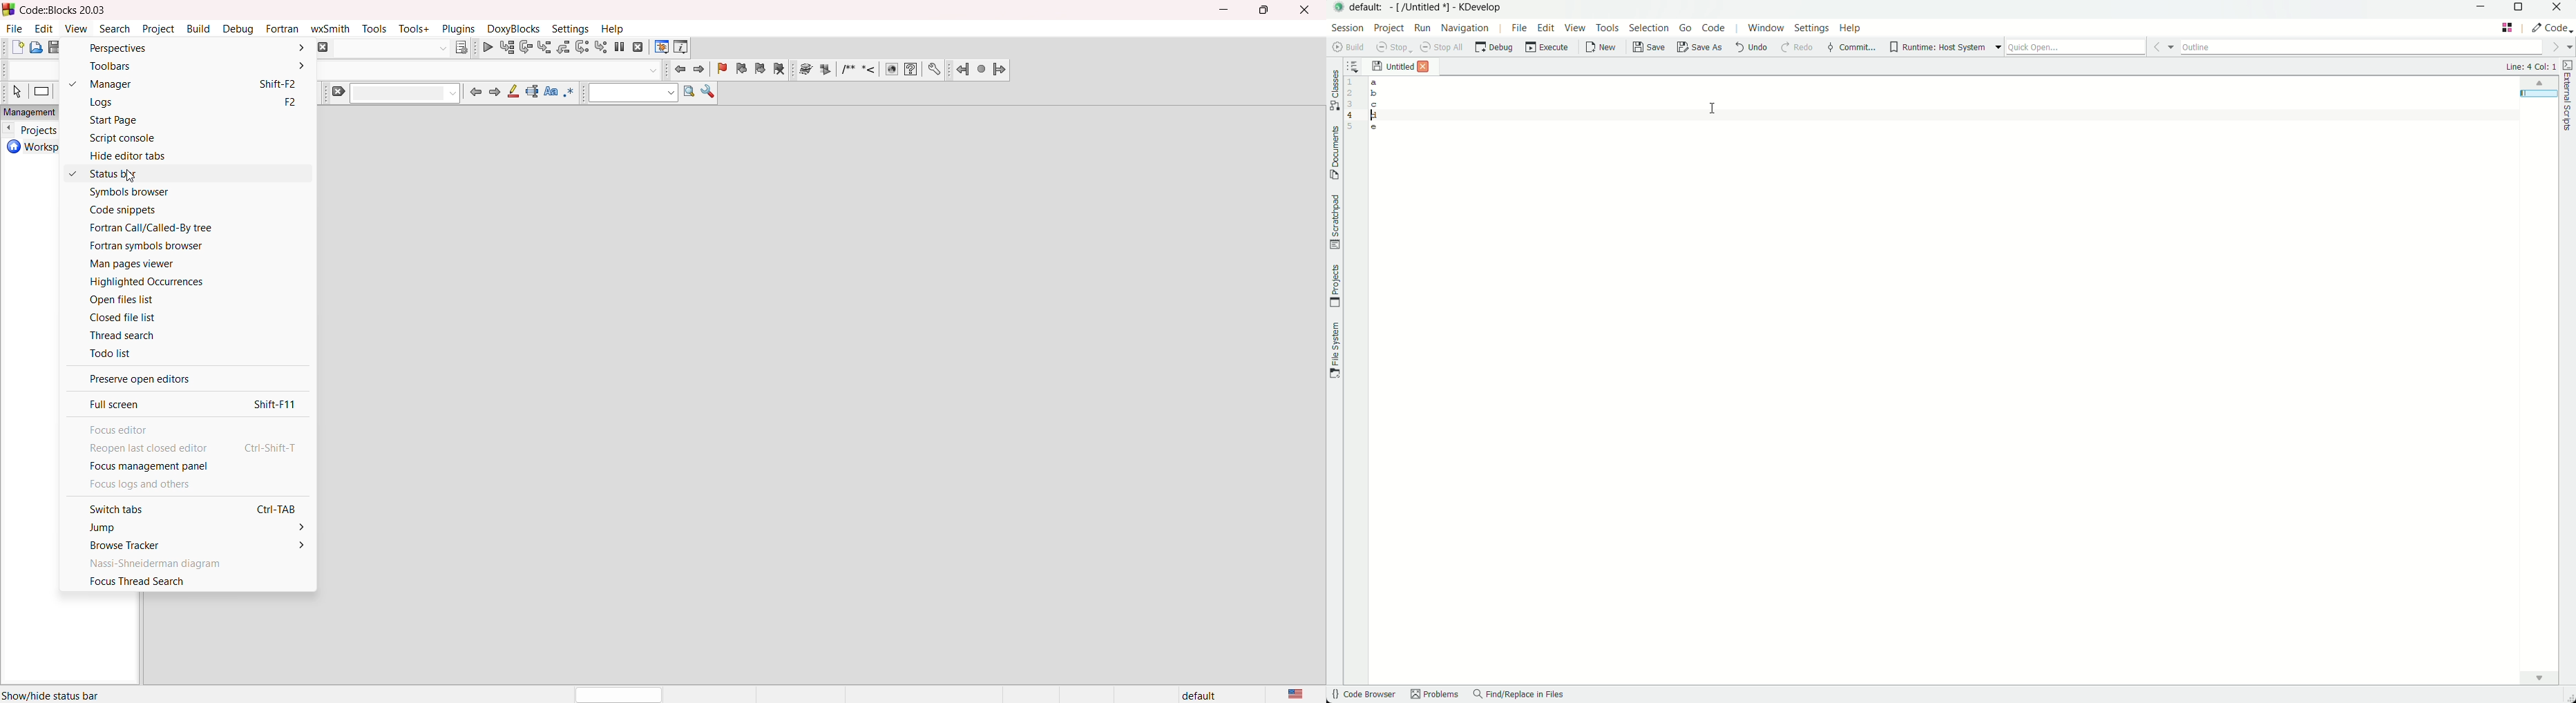 This screenshot has width=2576, height=728. What do you see at coordinates (781, 70) in the screenshot?
I see `clear bookmark` at bounding box center [781, 70].